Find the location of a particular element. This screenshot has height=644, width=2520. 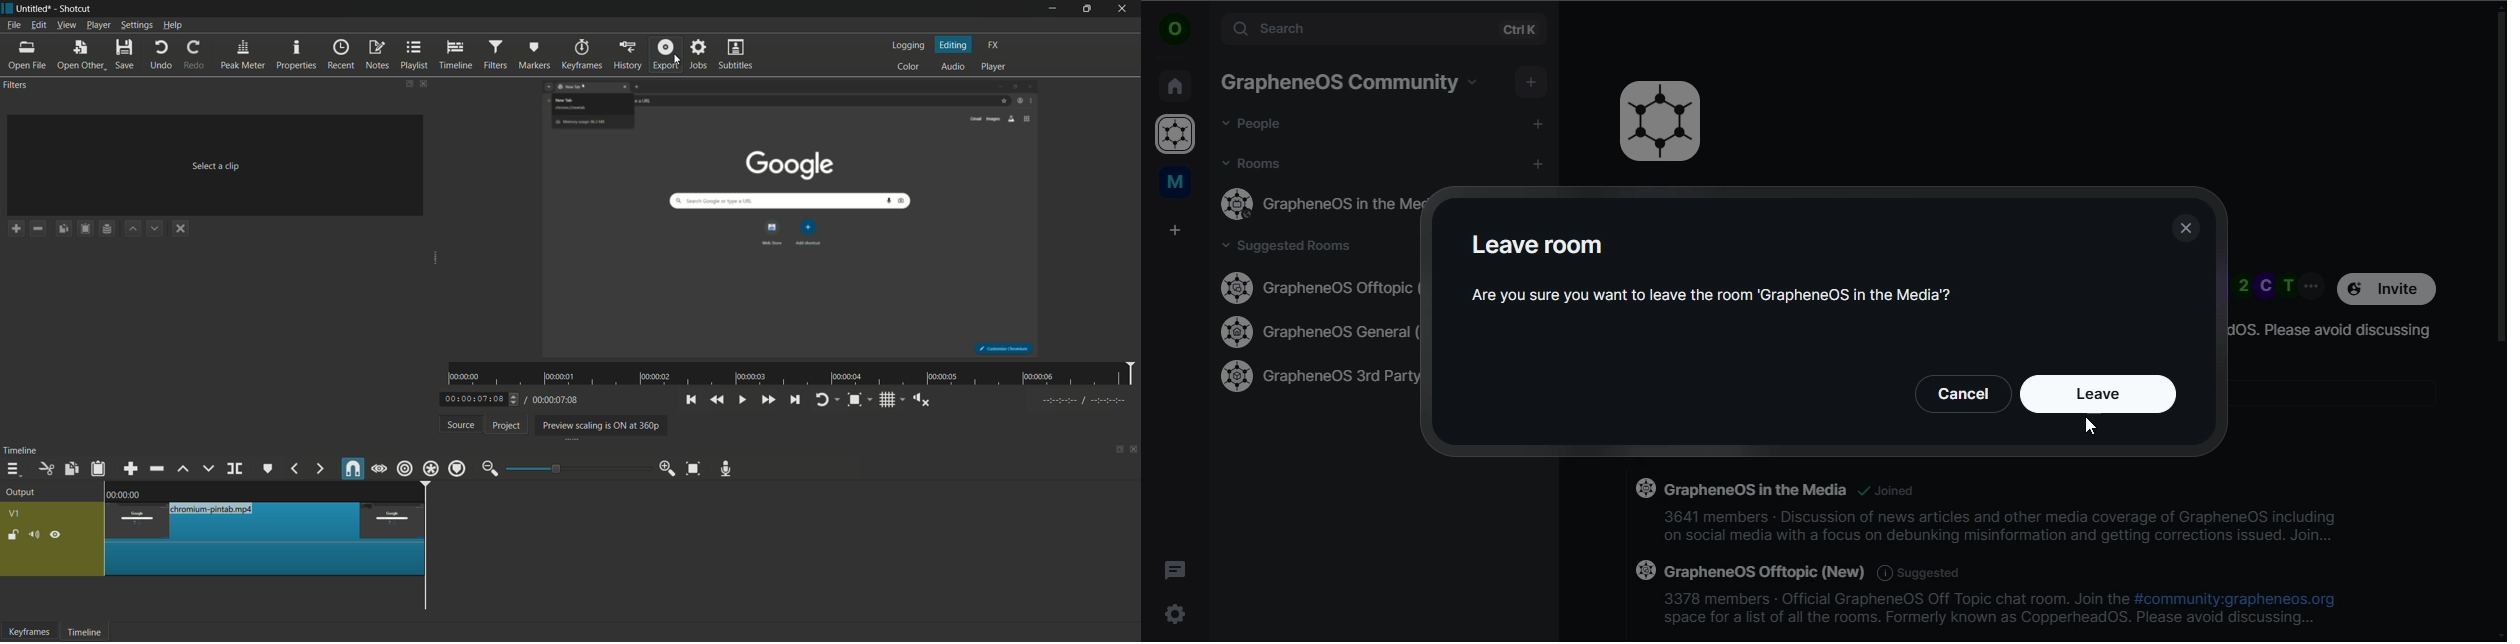

quickly play backward is located at coordinates (716, 399).